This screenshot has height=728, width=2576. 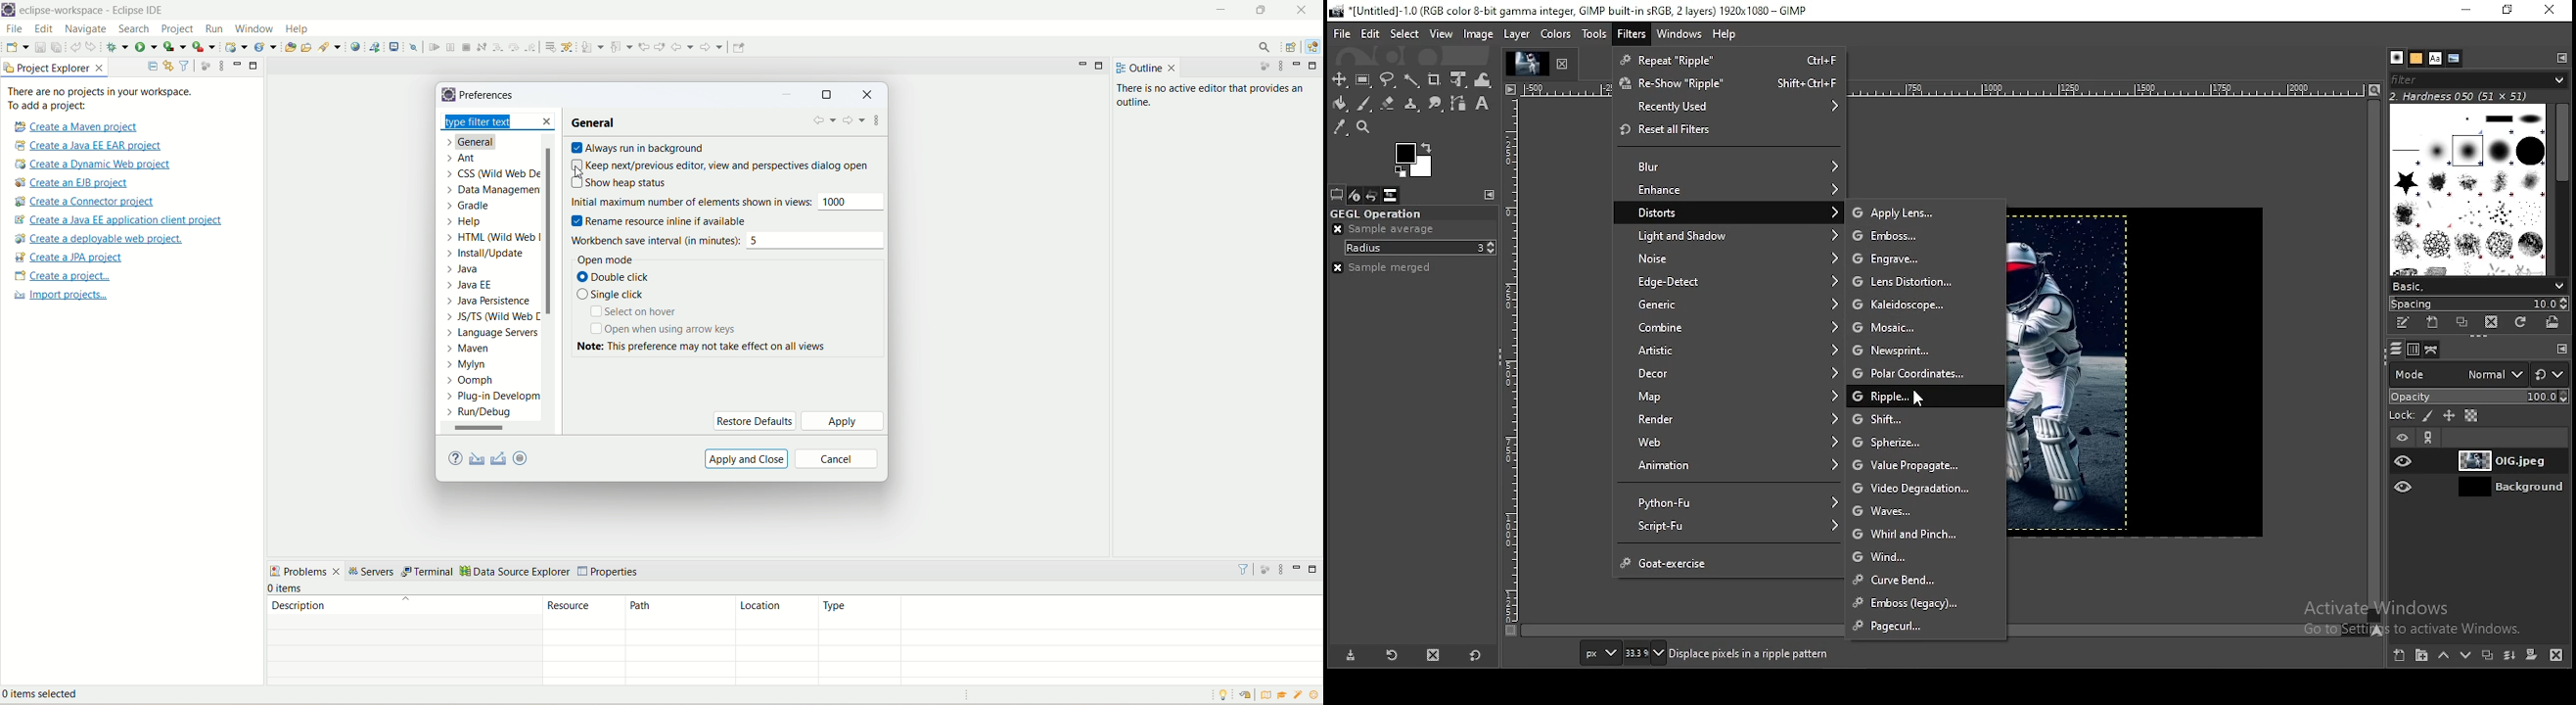 I want to click on restore, so click(x=2512, y=11).